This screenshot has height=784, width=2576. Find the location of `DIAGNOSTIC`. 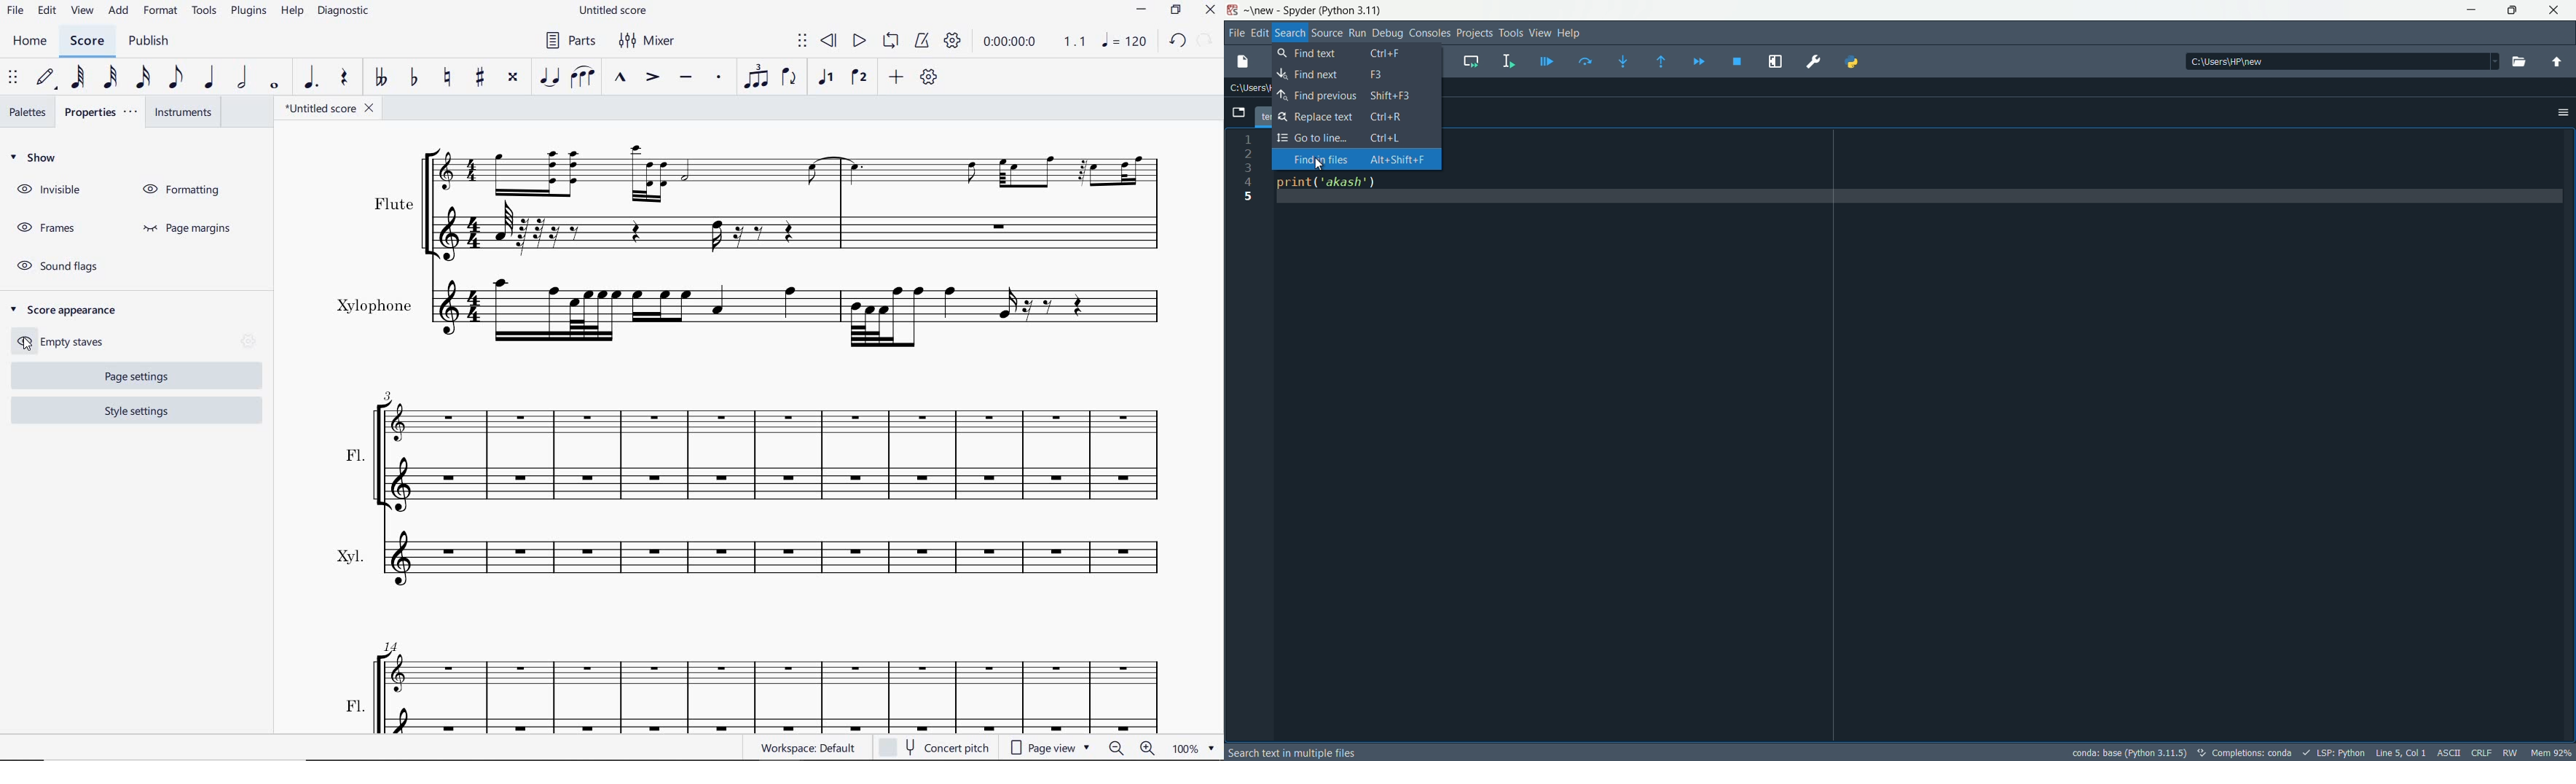

DIAGNOSTIC is located at coordinates (342, 12).